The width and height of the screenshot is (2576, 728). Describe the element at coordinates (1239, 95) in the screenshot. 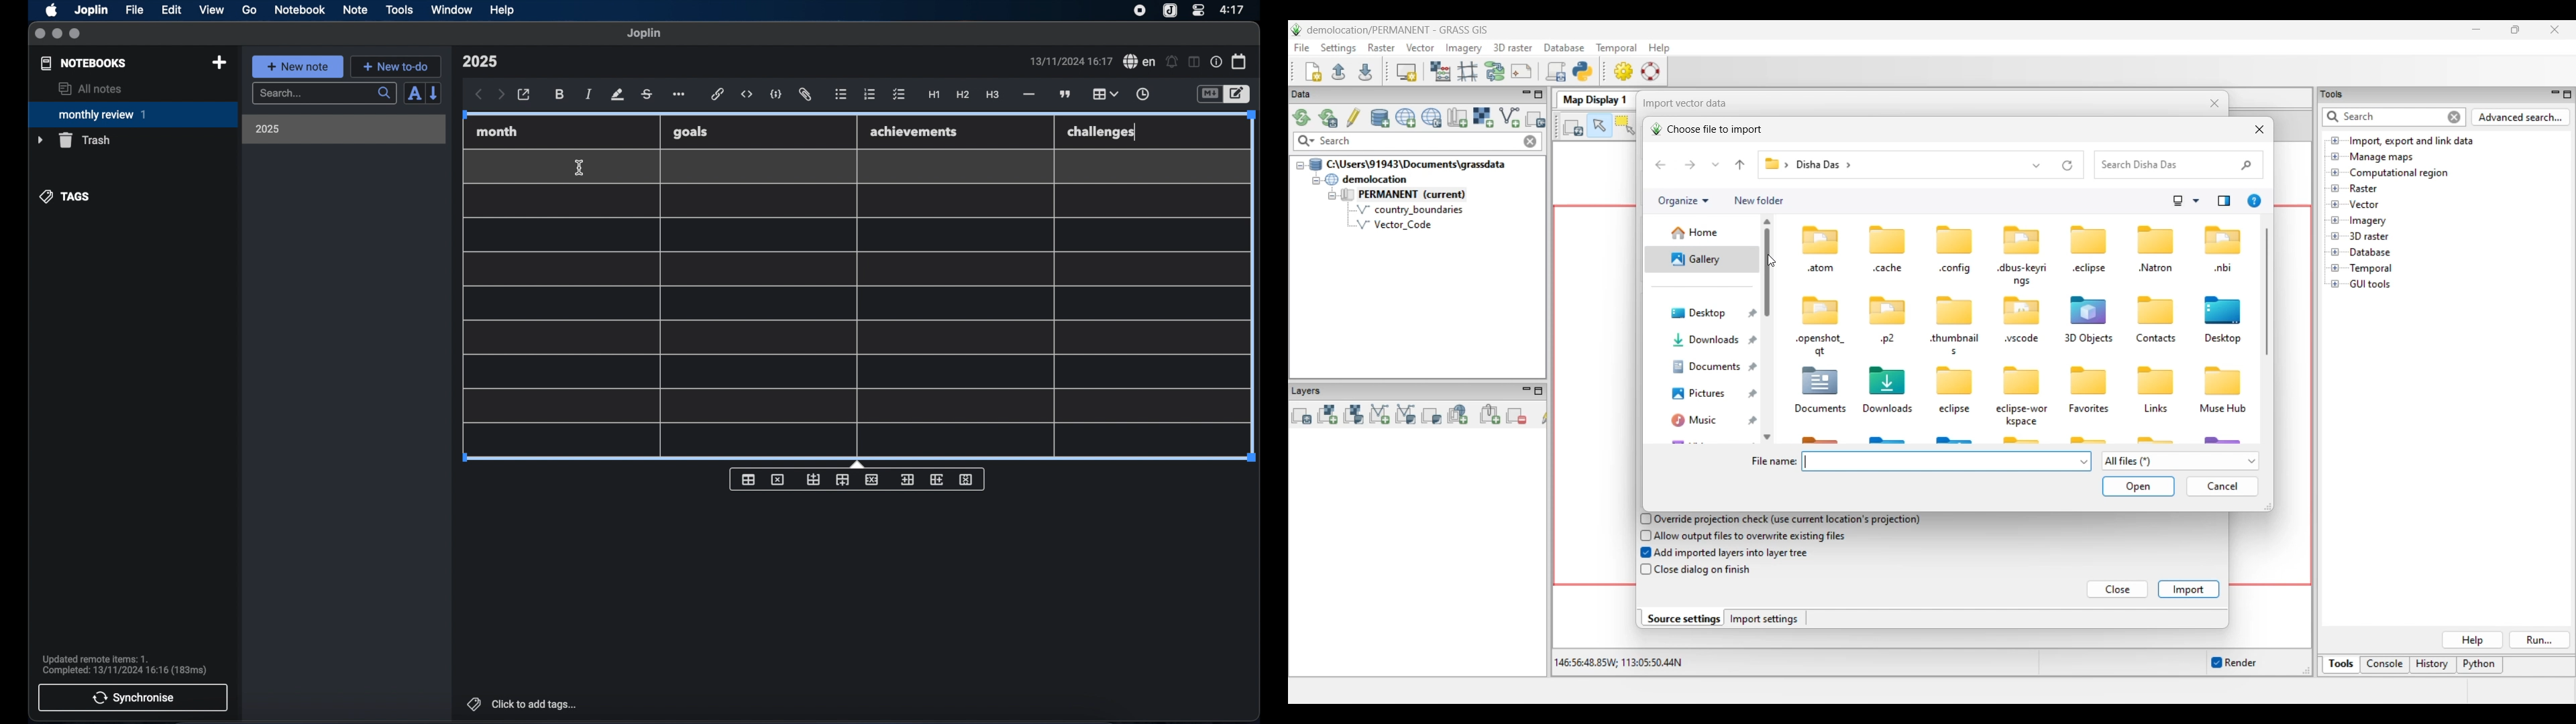

I see `toggle editor` at that location.